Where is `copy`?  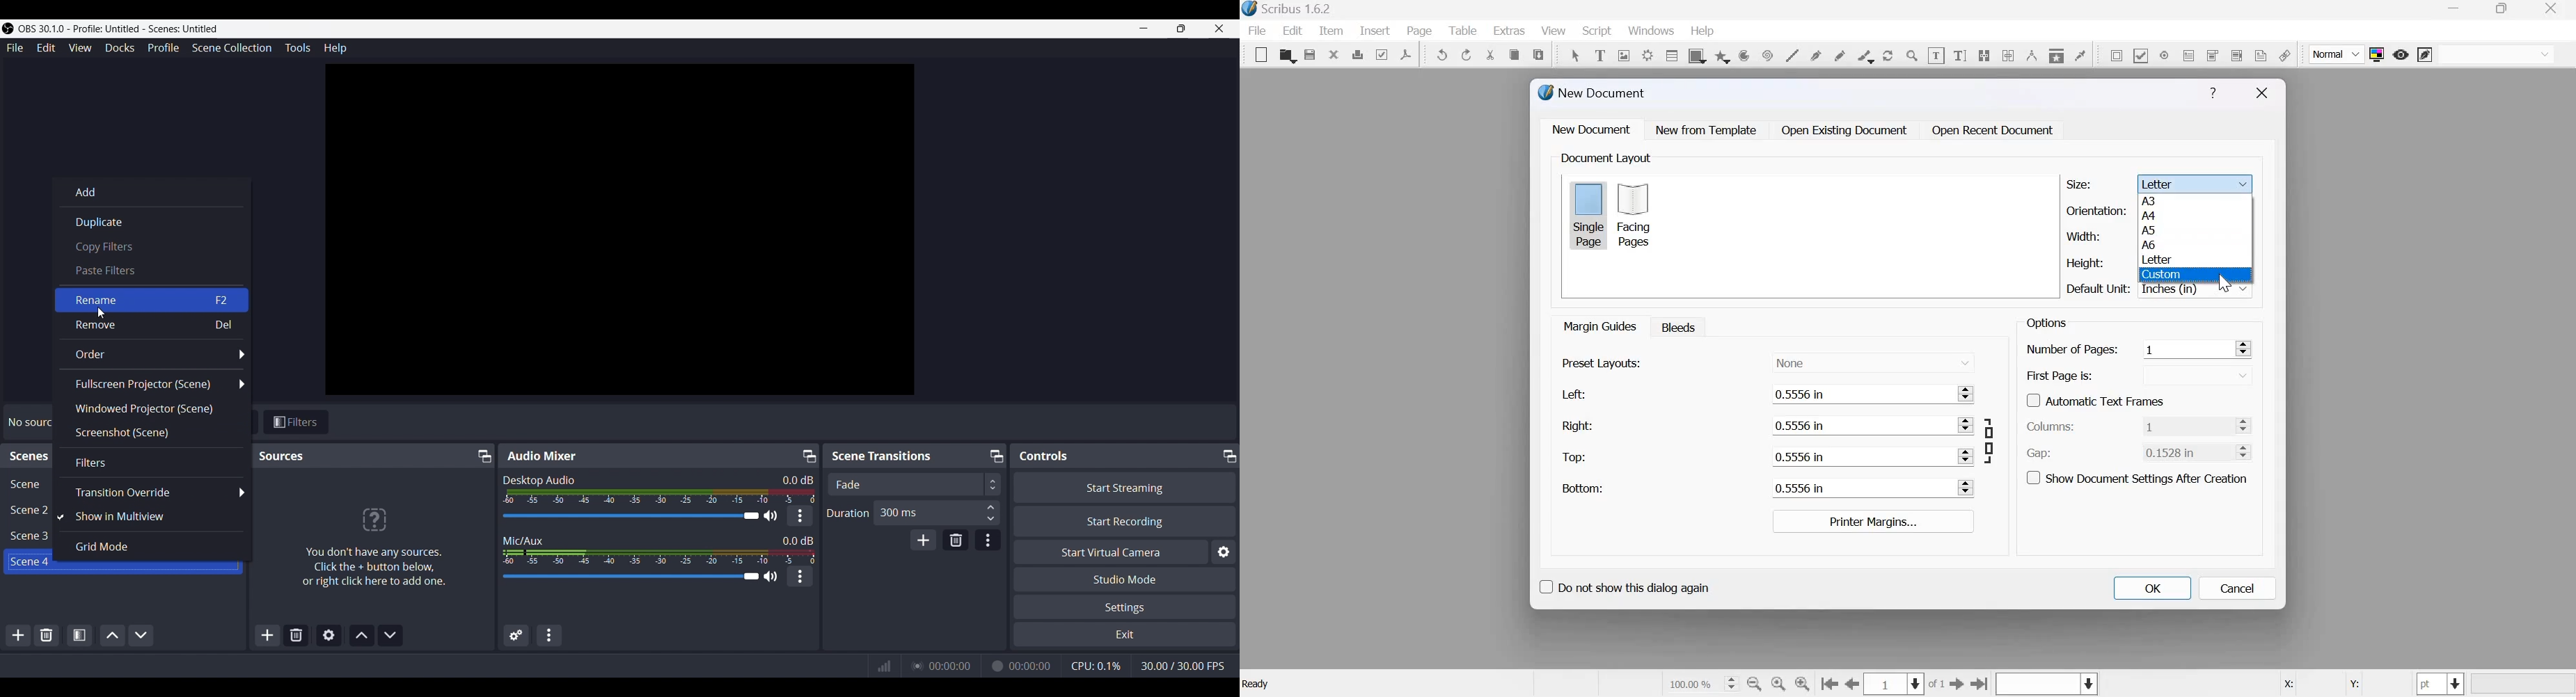 copy is located at coordinates (1514, 55).